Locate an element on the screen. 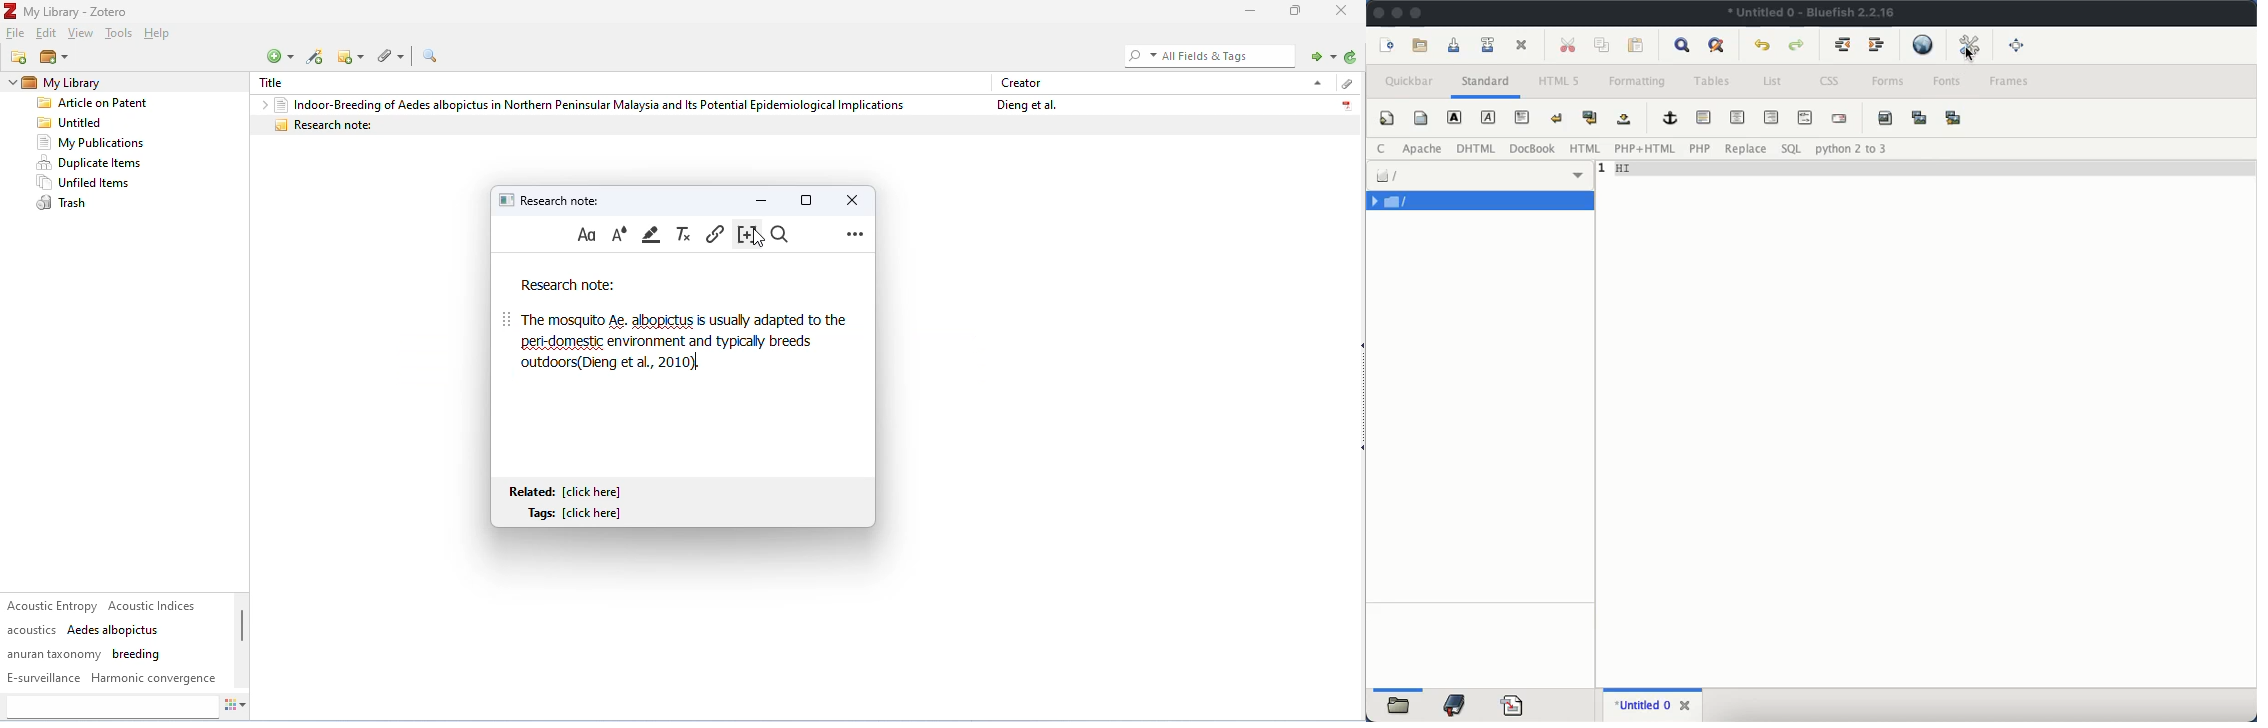 The height and width of the screenshot is (728, 2268). tags is located at coordinates (579, 514).